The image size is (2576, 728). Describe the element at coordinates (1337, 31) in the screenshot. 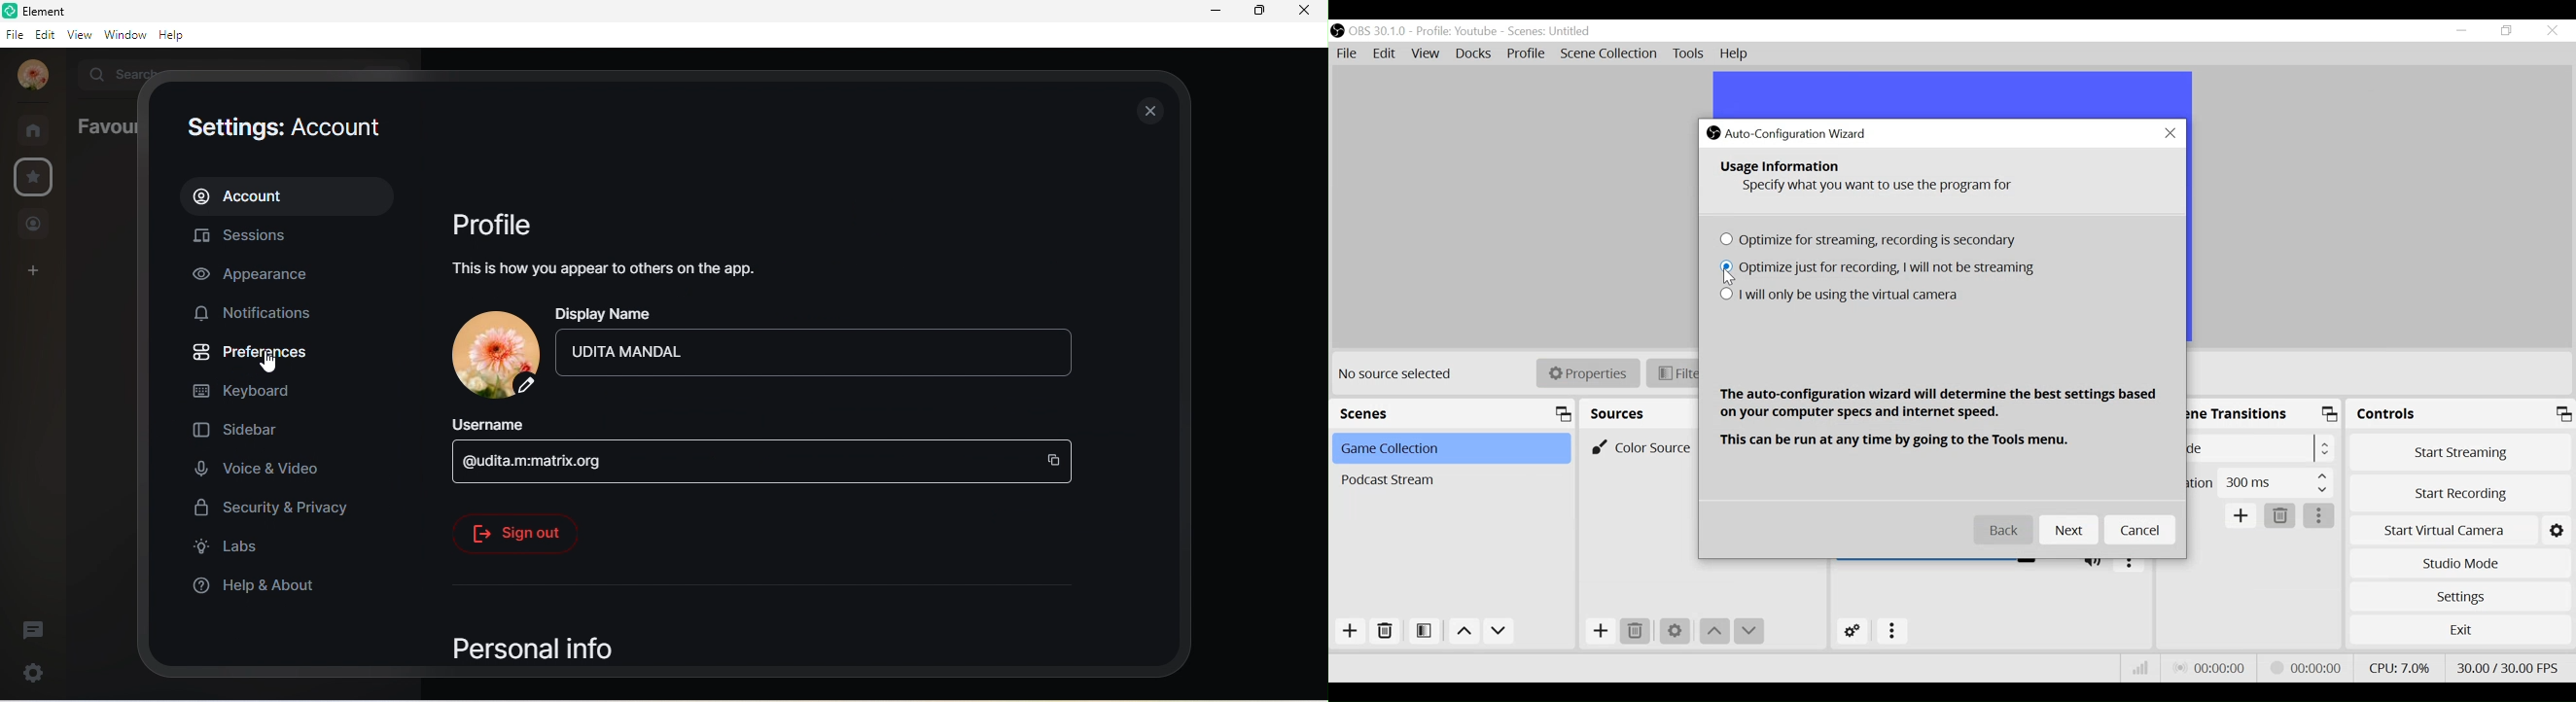

I see `OBS Desktop icon` at that location.